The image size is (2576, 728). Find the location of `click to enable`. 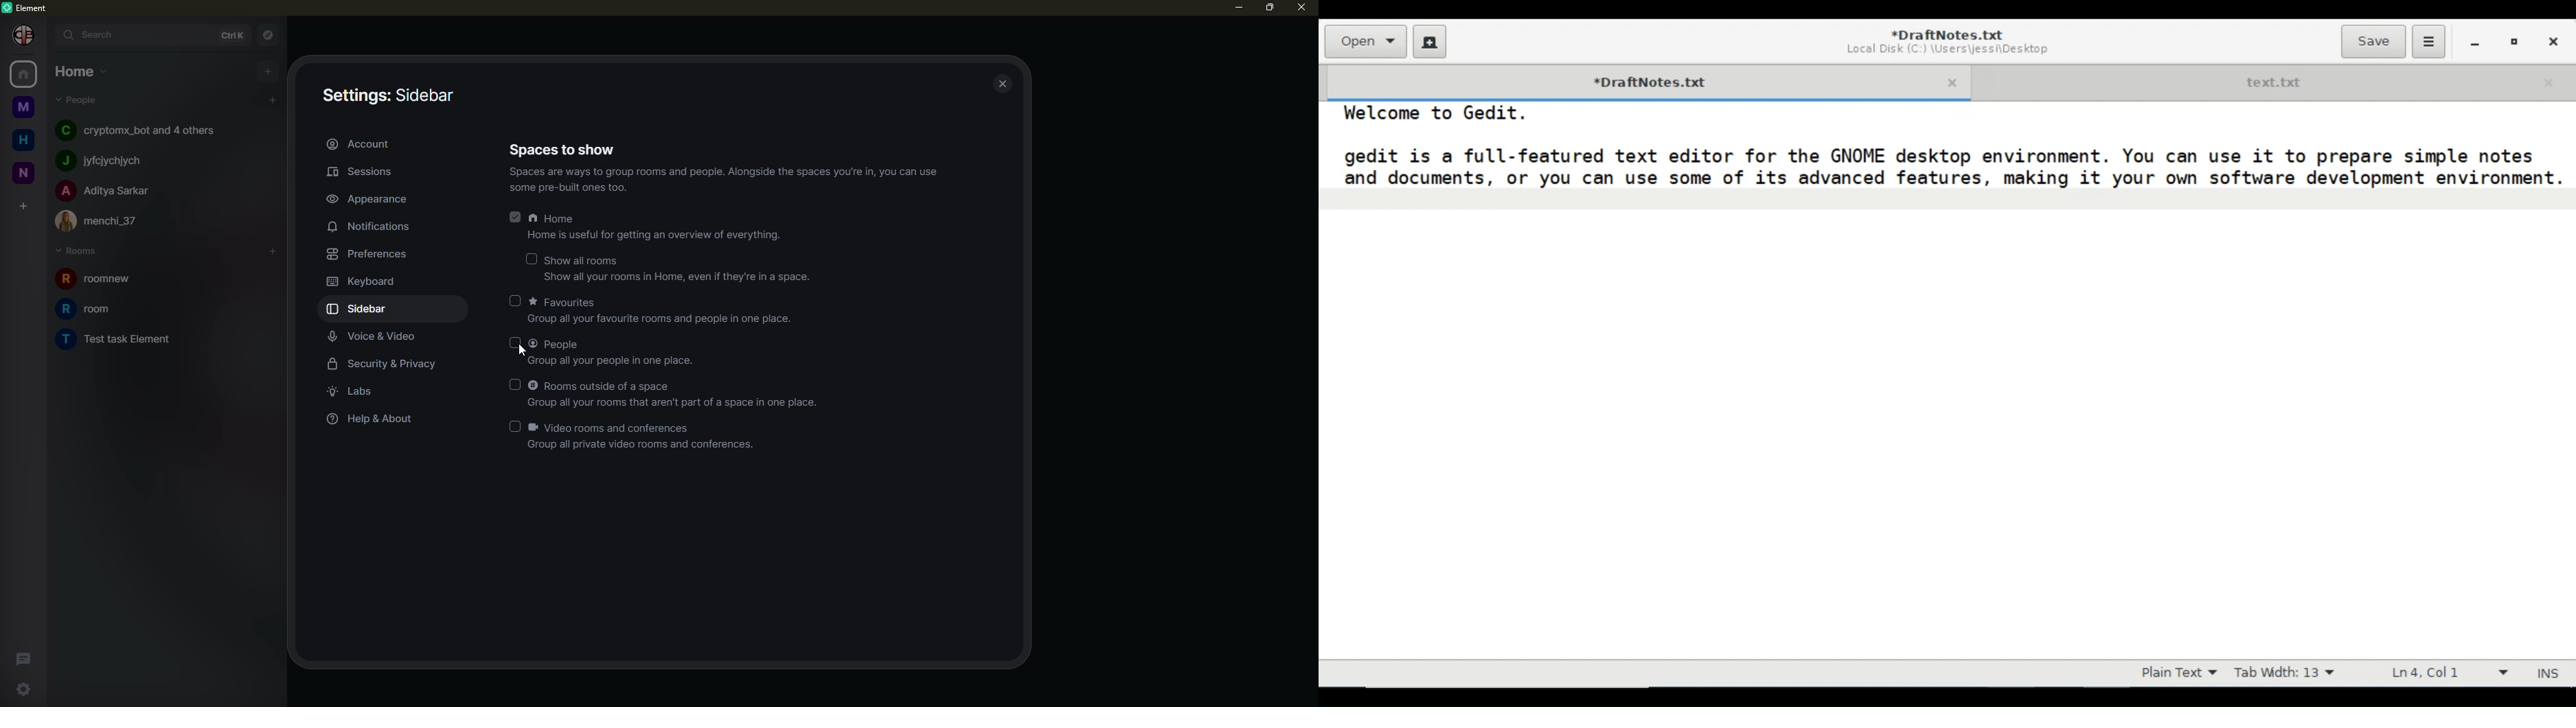

click to enable is located at coordinates (518, 384).